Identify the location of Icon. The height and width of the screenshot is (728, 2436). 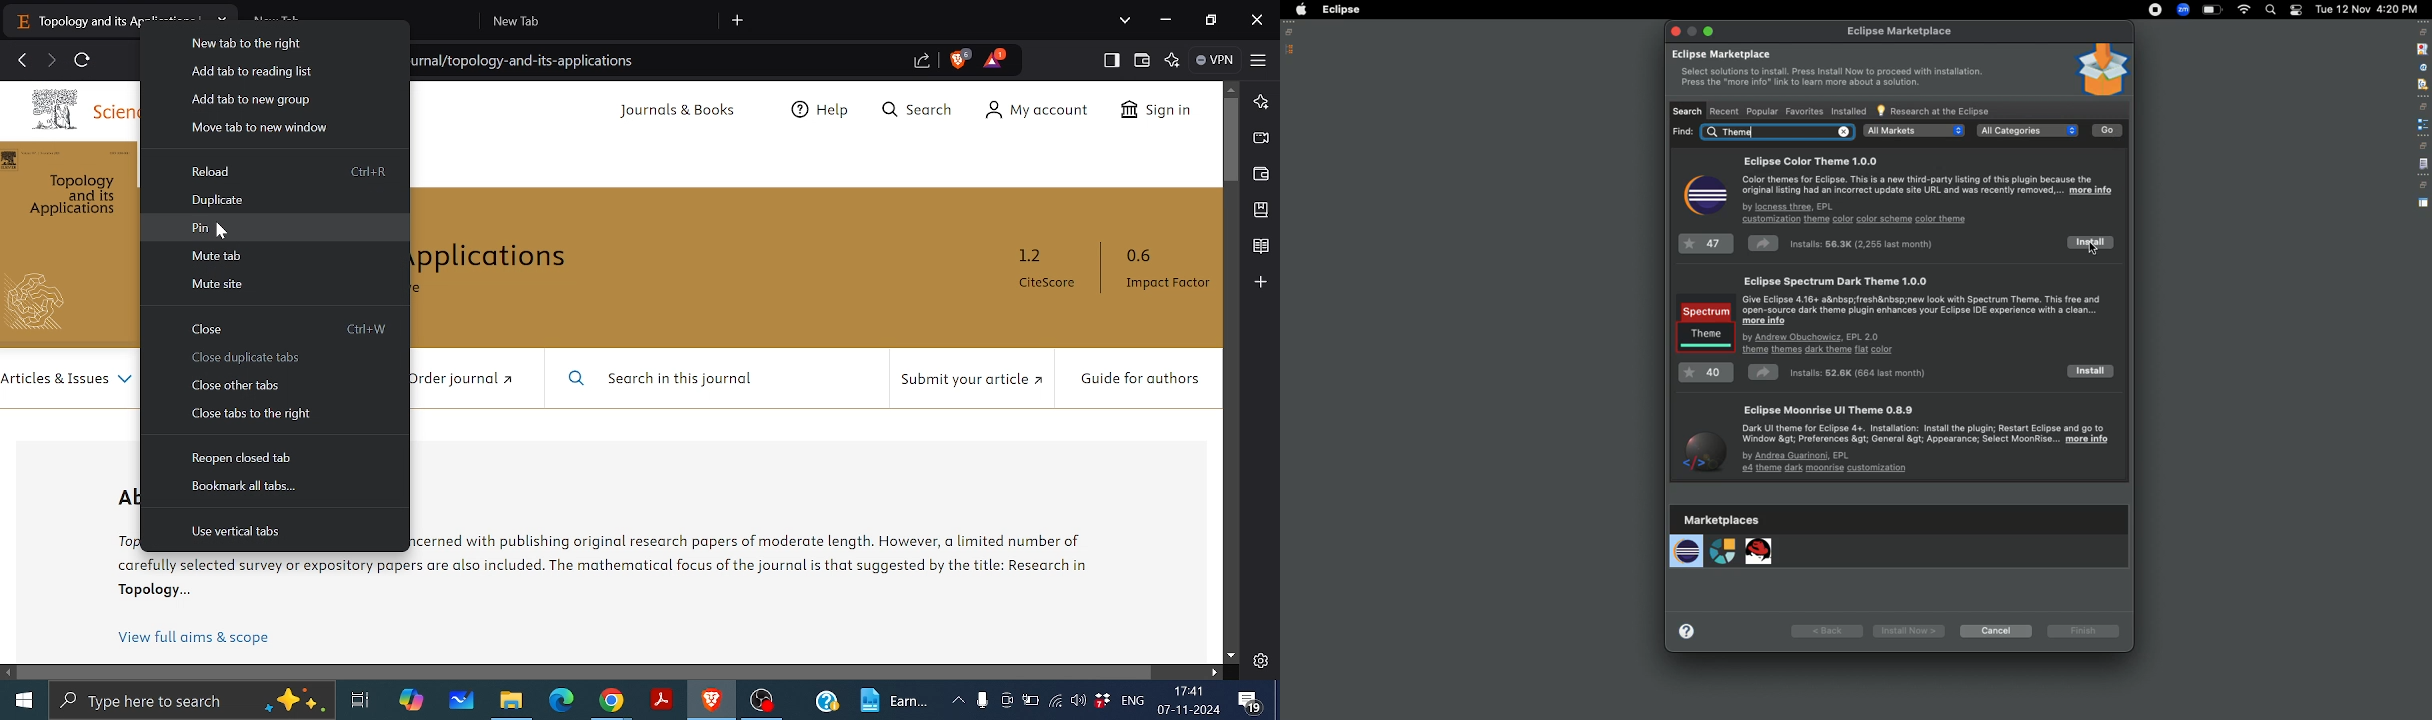
(1702, 450).